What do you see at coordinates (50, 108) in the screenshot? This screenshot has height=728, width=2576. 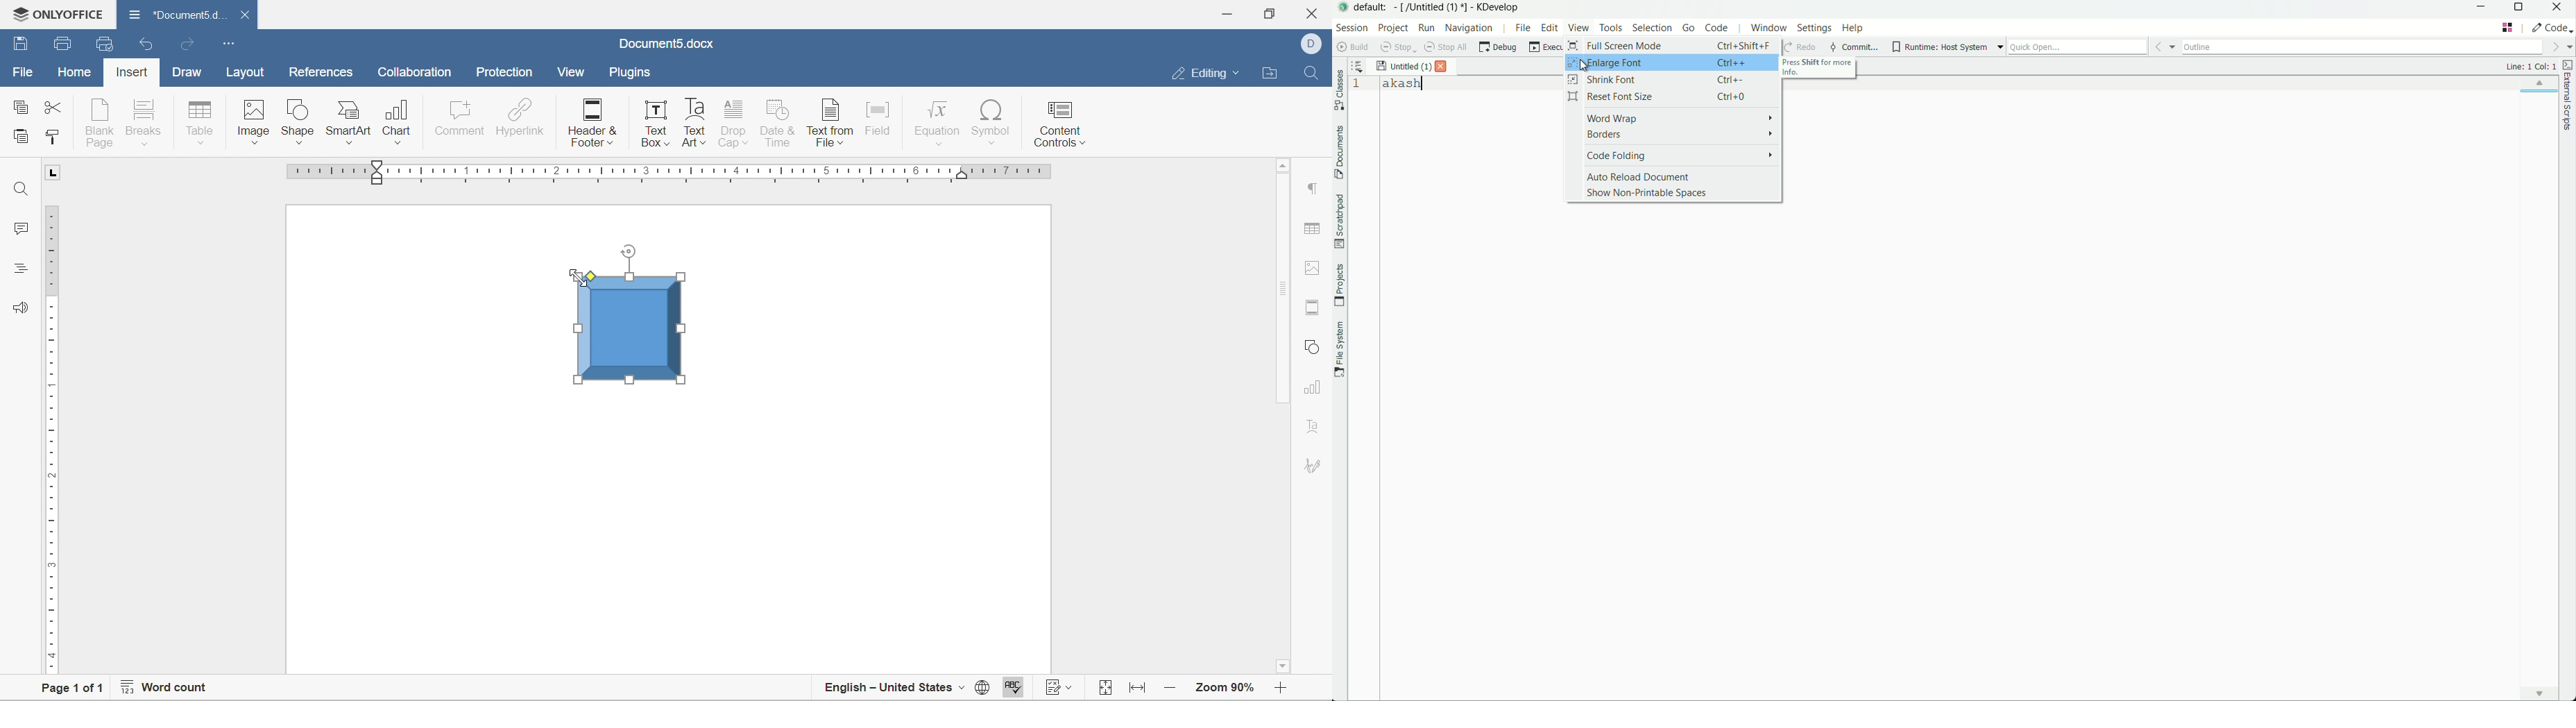 I see `cut` at bounding box center [50, 108].